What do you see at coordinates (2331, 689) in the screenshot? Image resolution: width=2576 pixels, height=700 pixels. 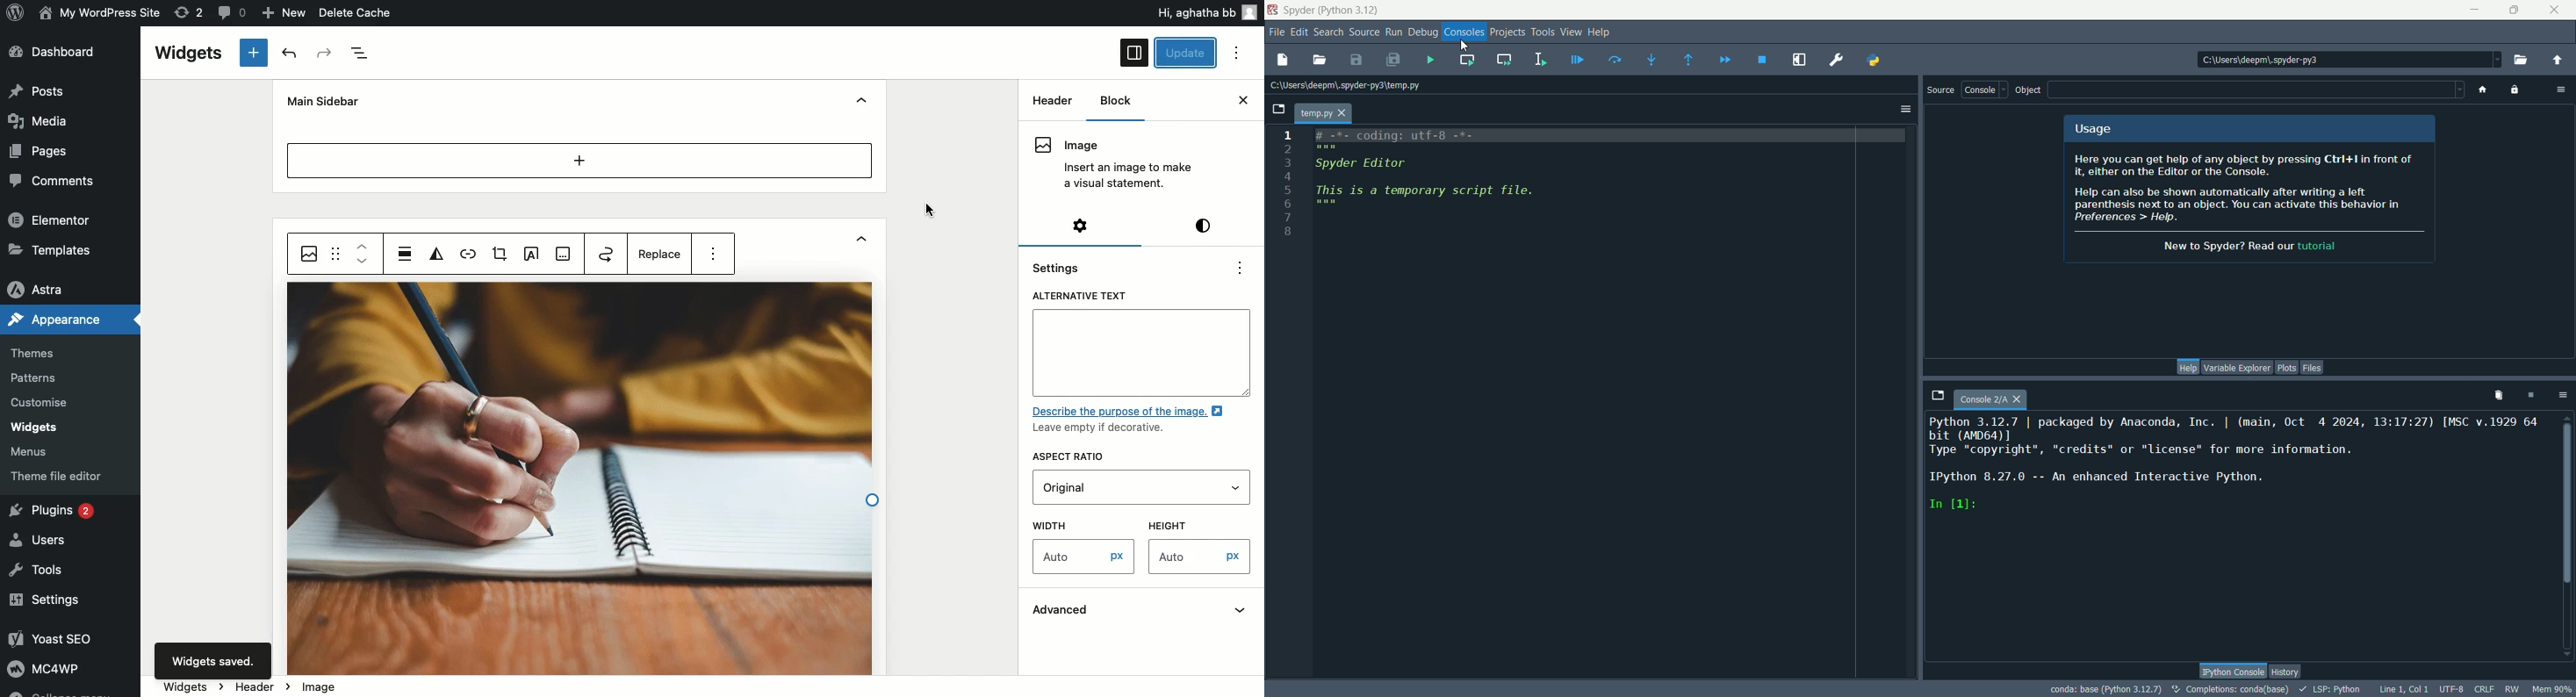 I see `LSP:Python` at bounding box center [2331, 689].